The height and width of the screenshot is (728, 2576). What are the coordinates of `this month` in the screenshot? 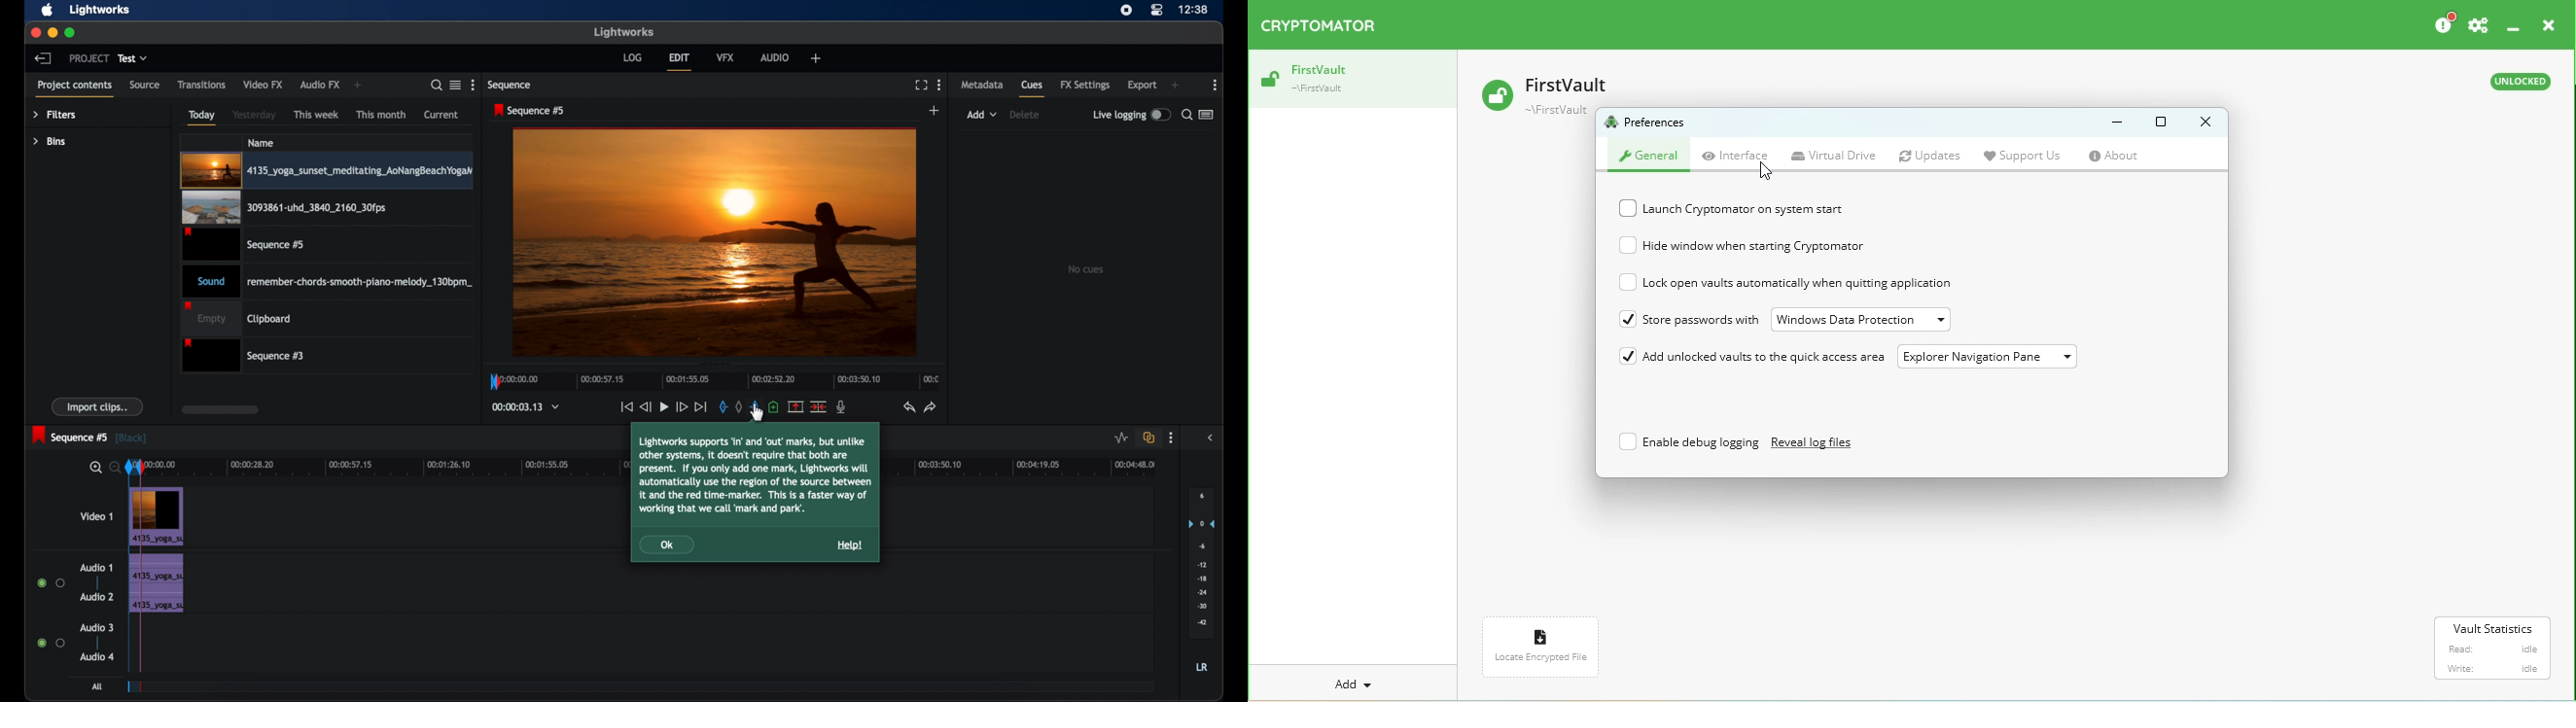 It's located at (381, 114).